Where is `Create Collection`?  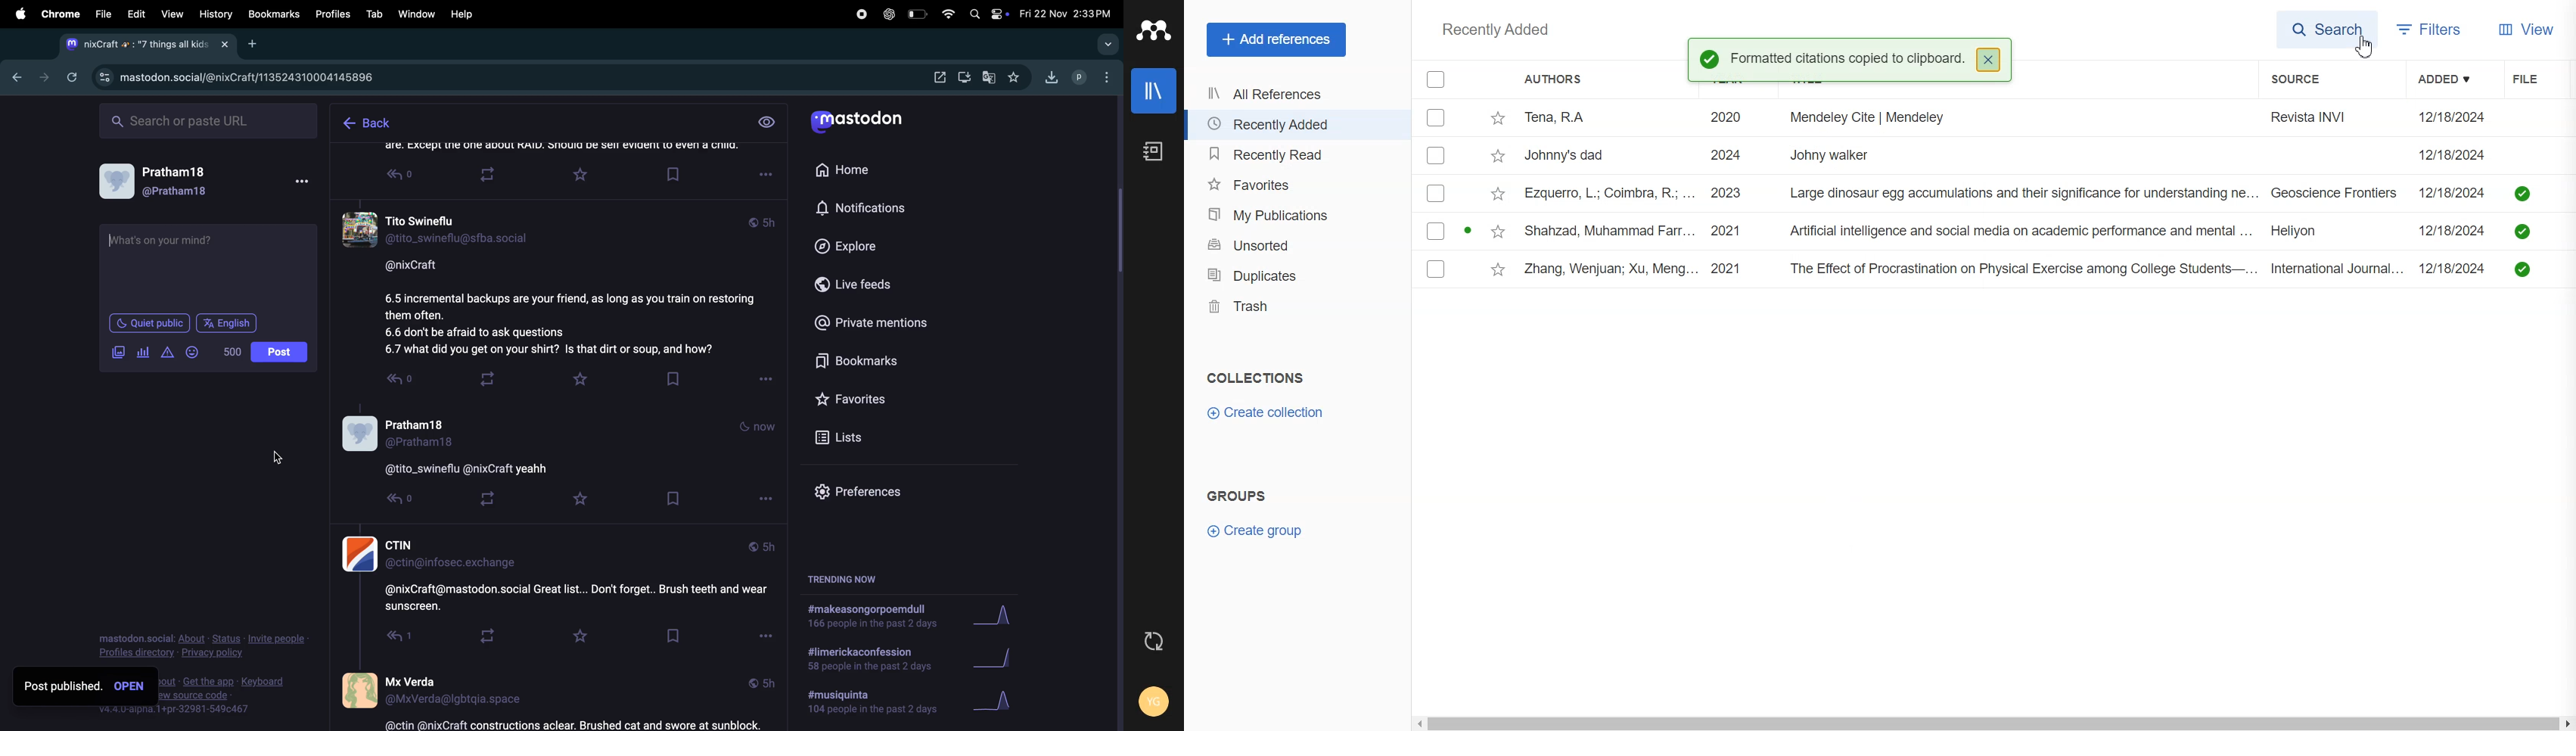
Create Collection is located at coordinates (1266, 413).